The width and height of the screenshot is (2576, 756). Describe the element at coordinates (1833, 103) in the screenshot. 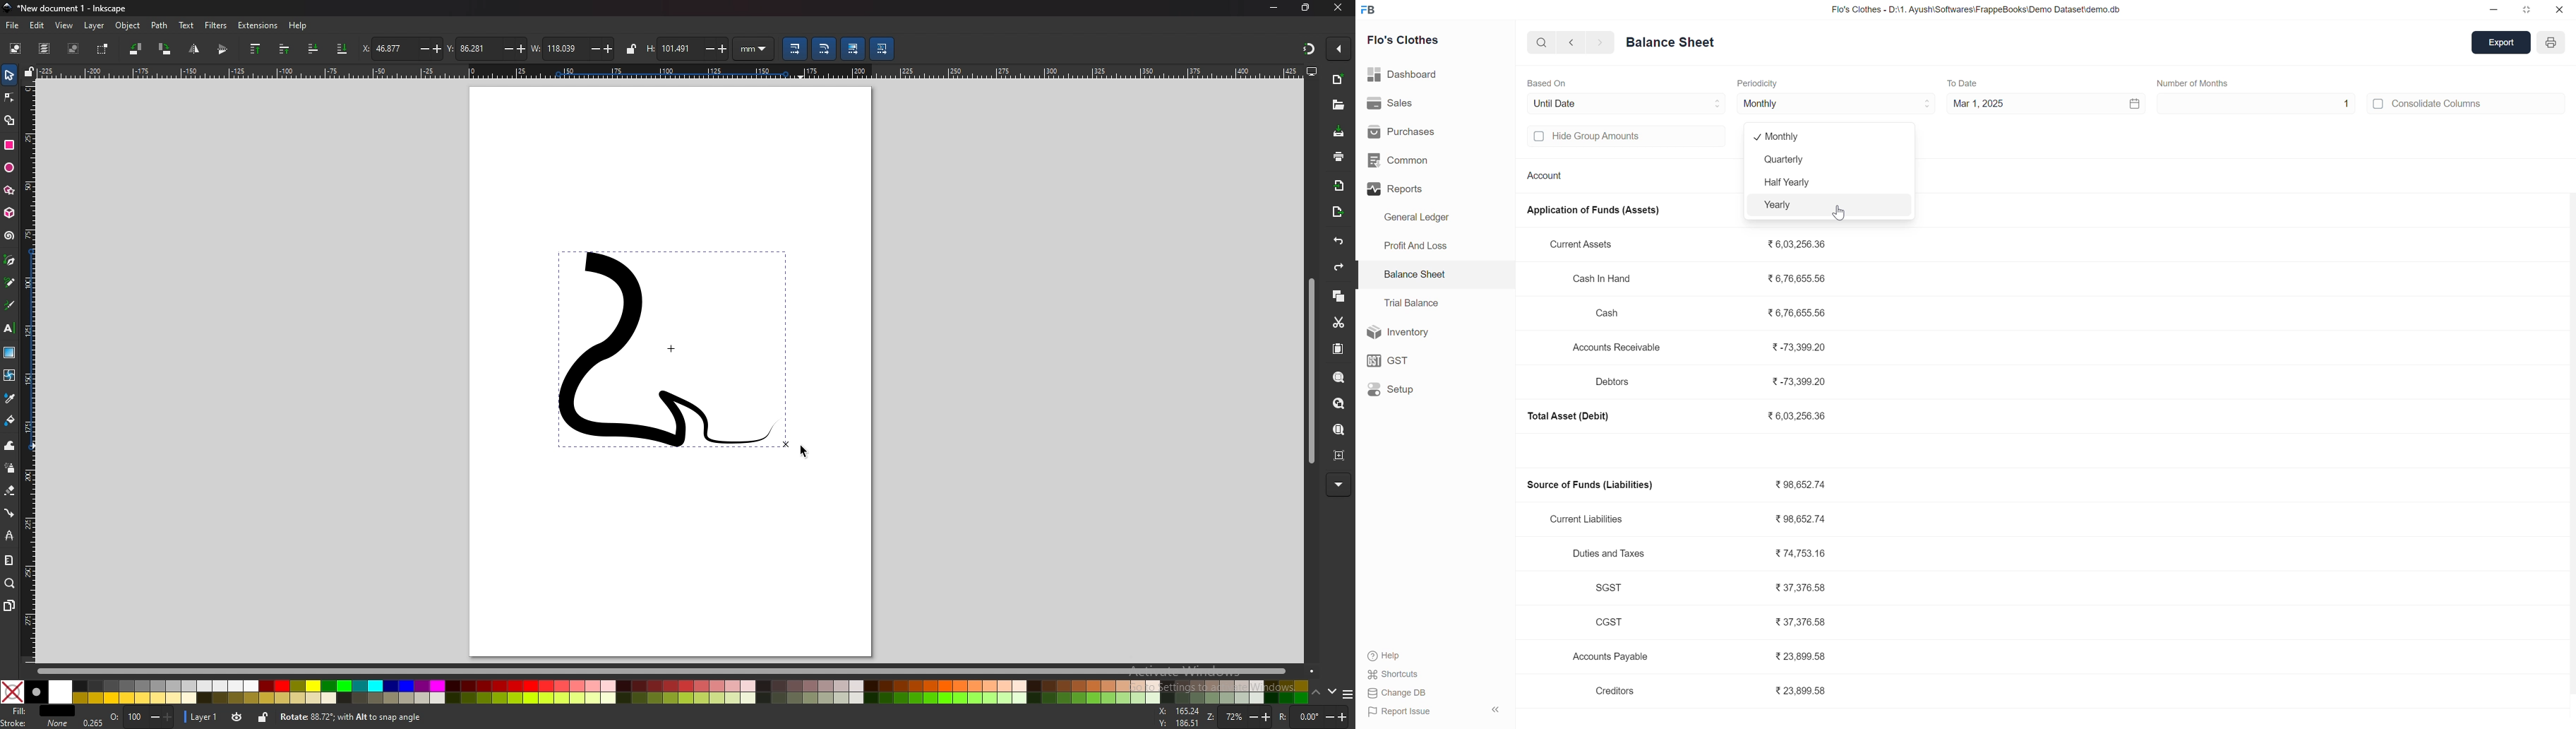

I see `Monthly` at that location.